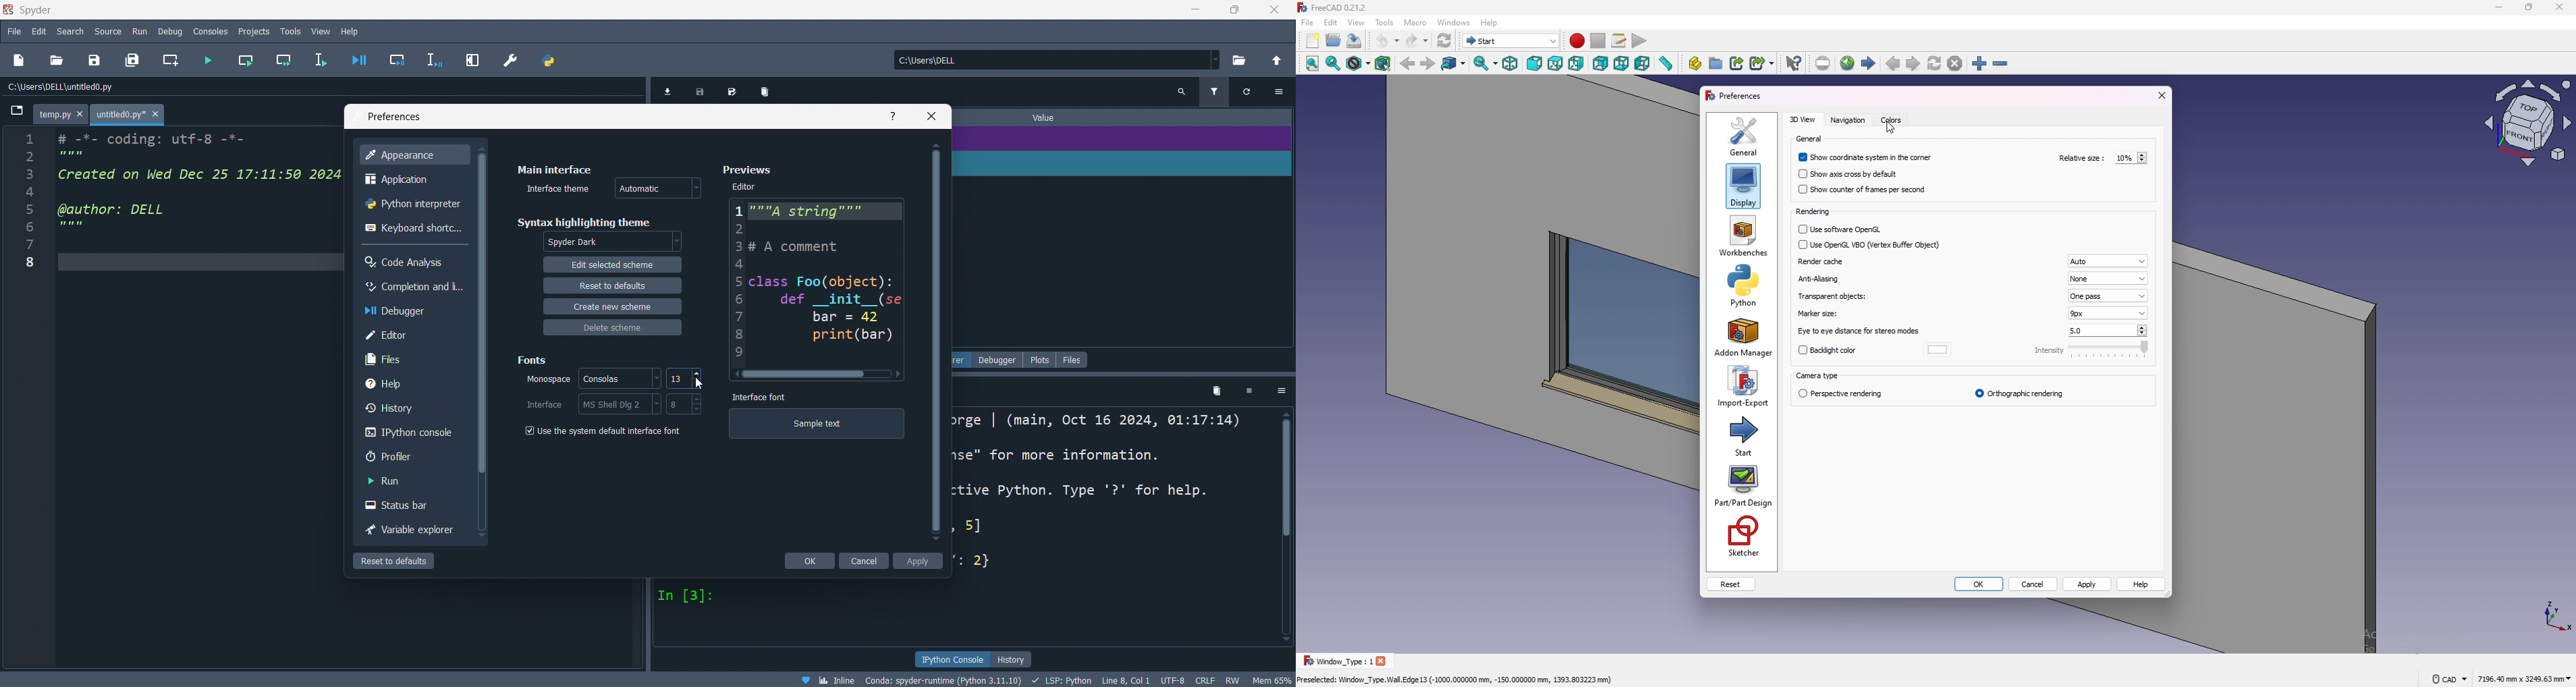  I want to click on files, so click(414, 359).